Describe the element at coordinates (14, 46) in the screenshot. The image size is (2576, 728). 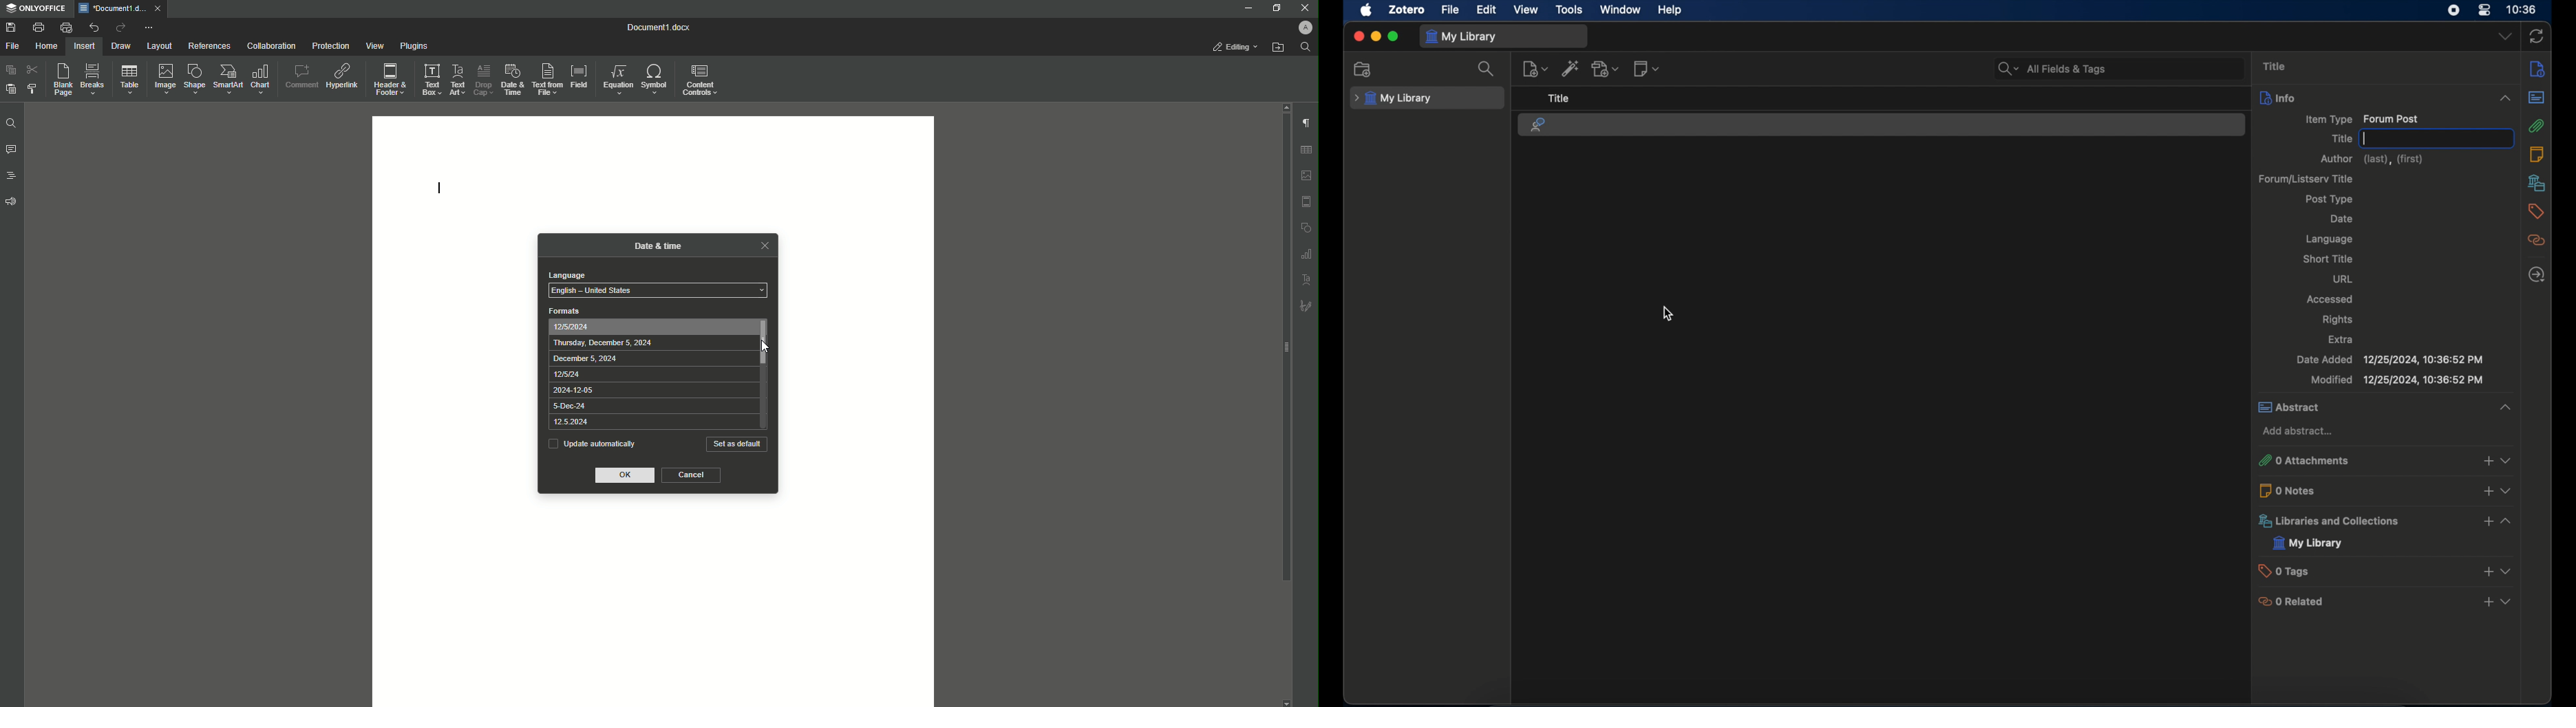
I see `File` at that location.